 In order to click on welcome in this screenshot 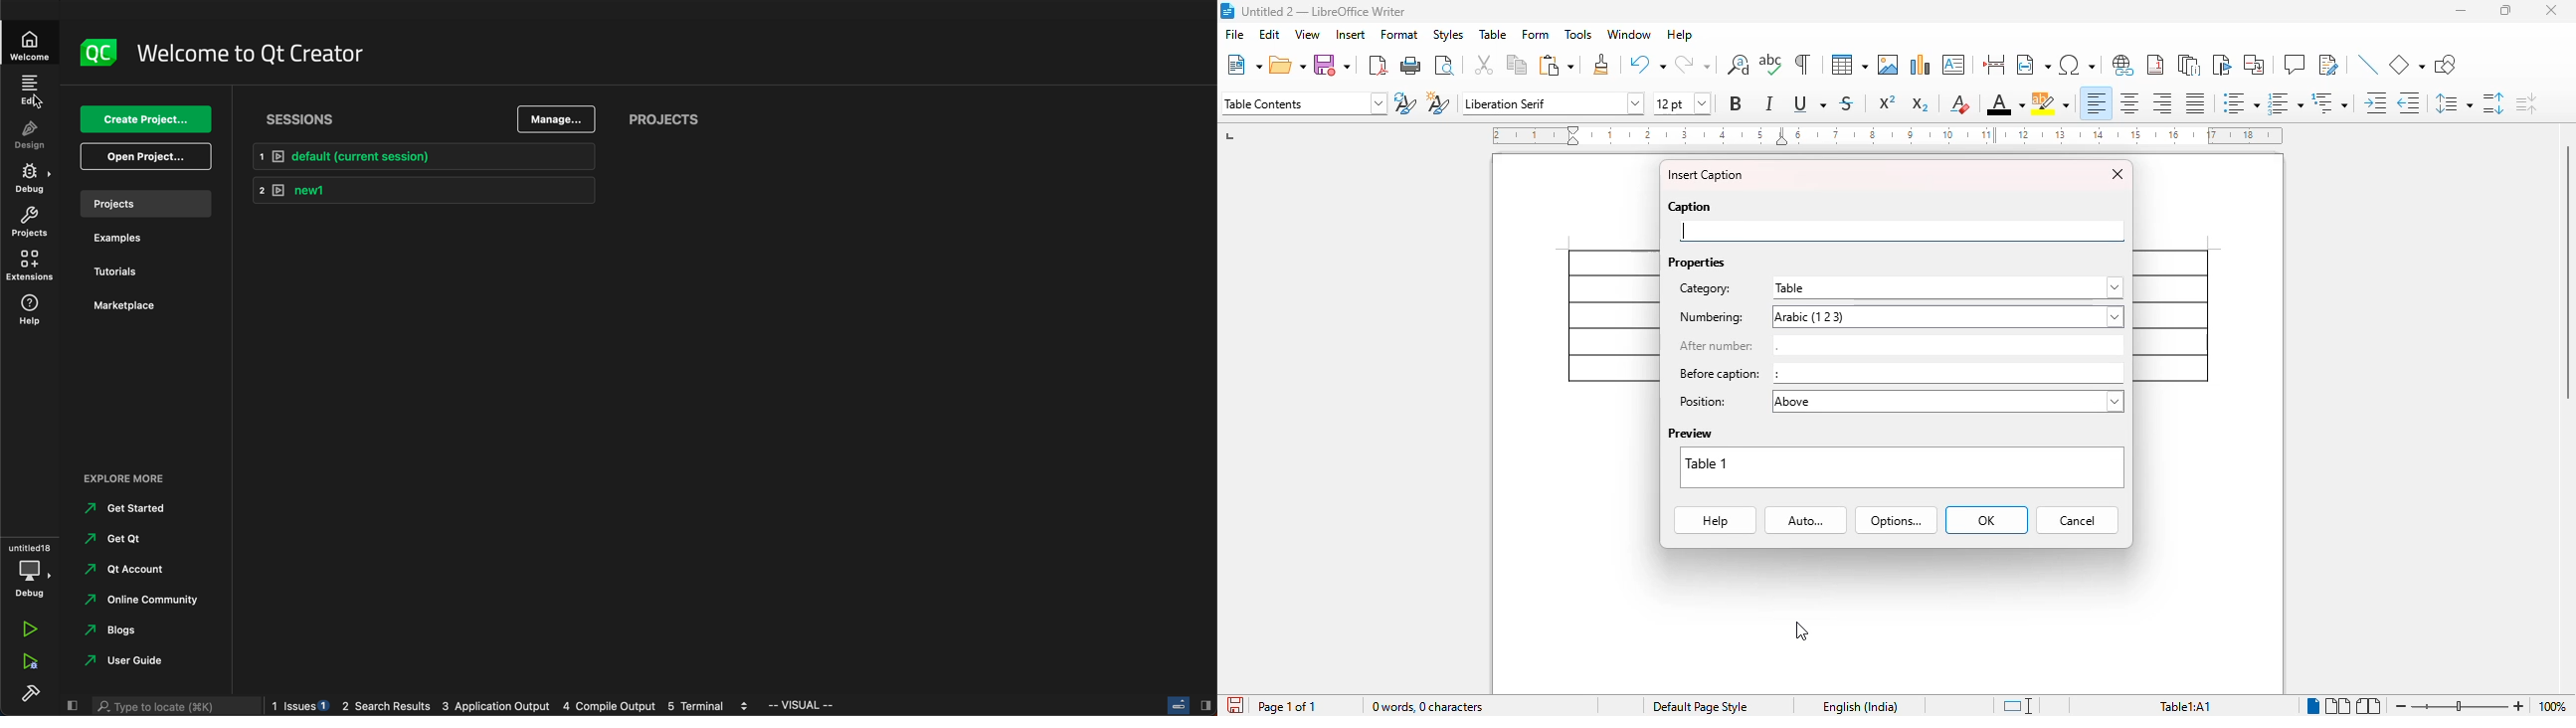, I will do `click(32, 44)`.